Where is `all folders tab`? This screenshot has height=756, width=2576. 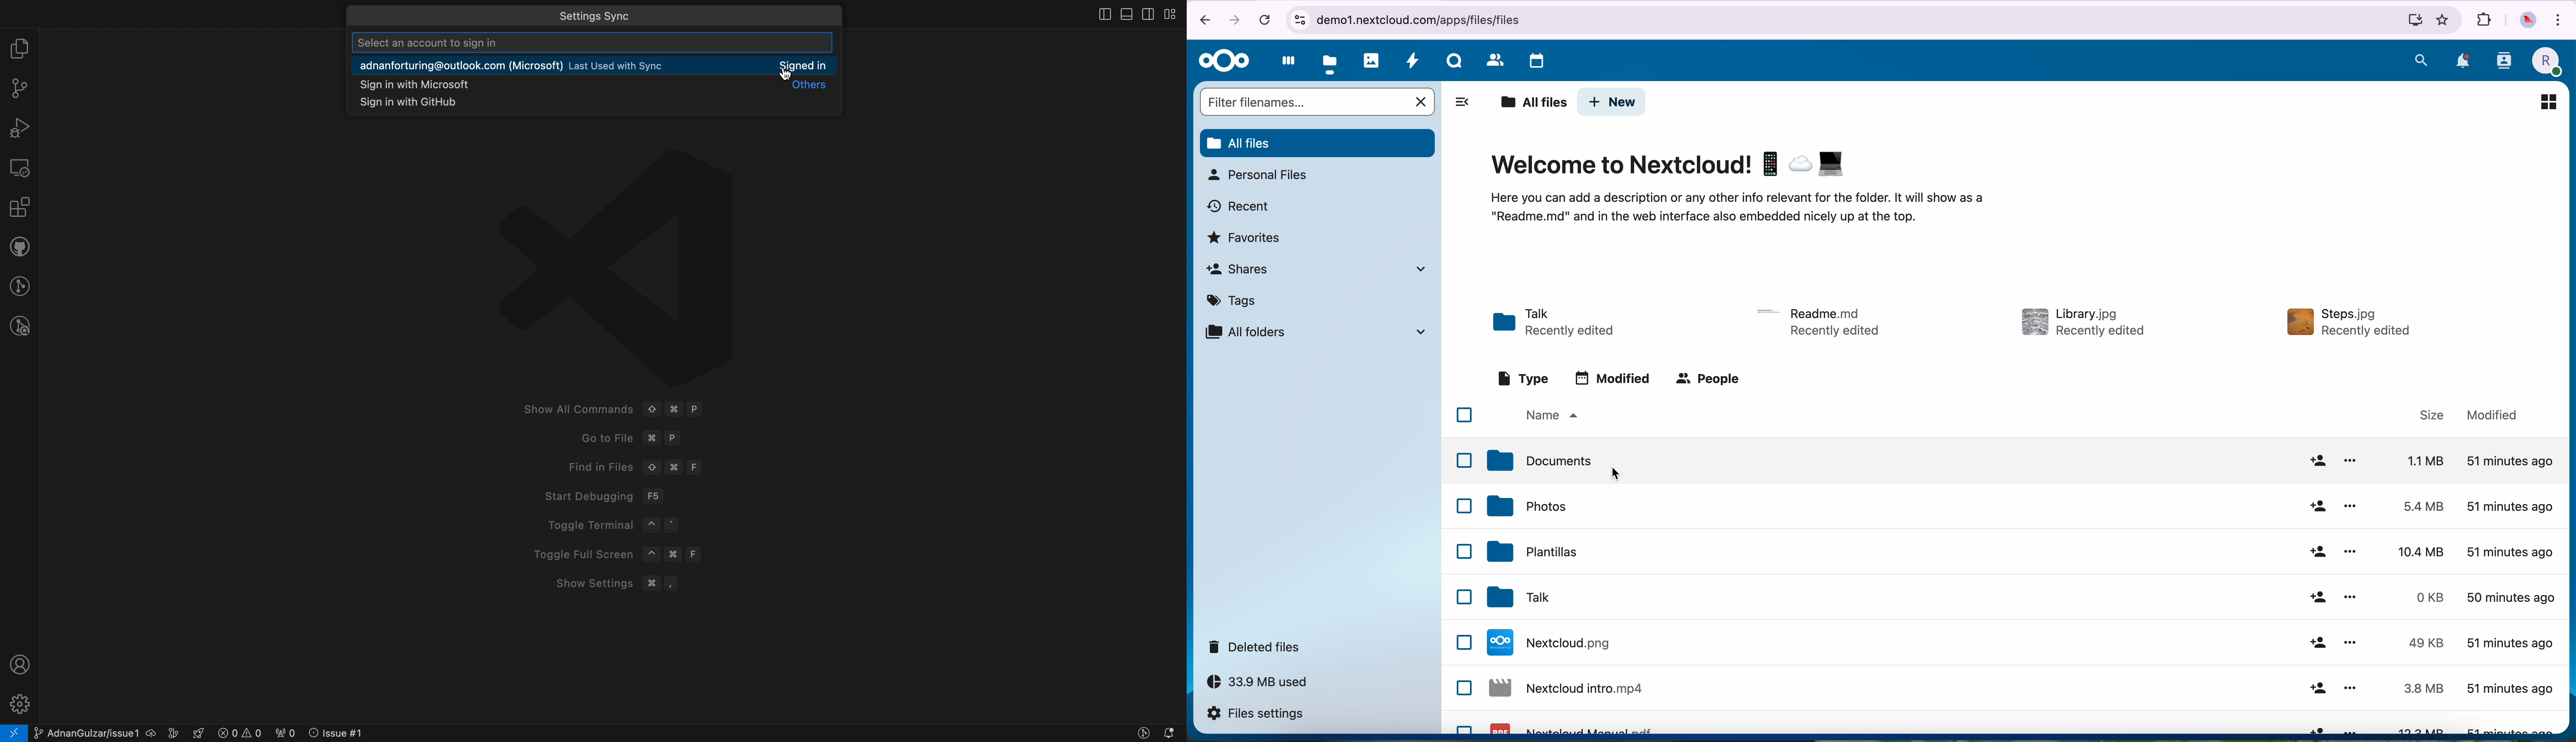
all folders tab is located at coordinates (1314, 331).